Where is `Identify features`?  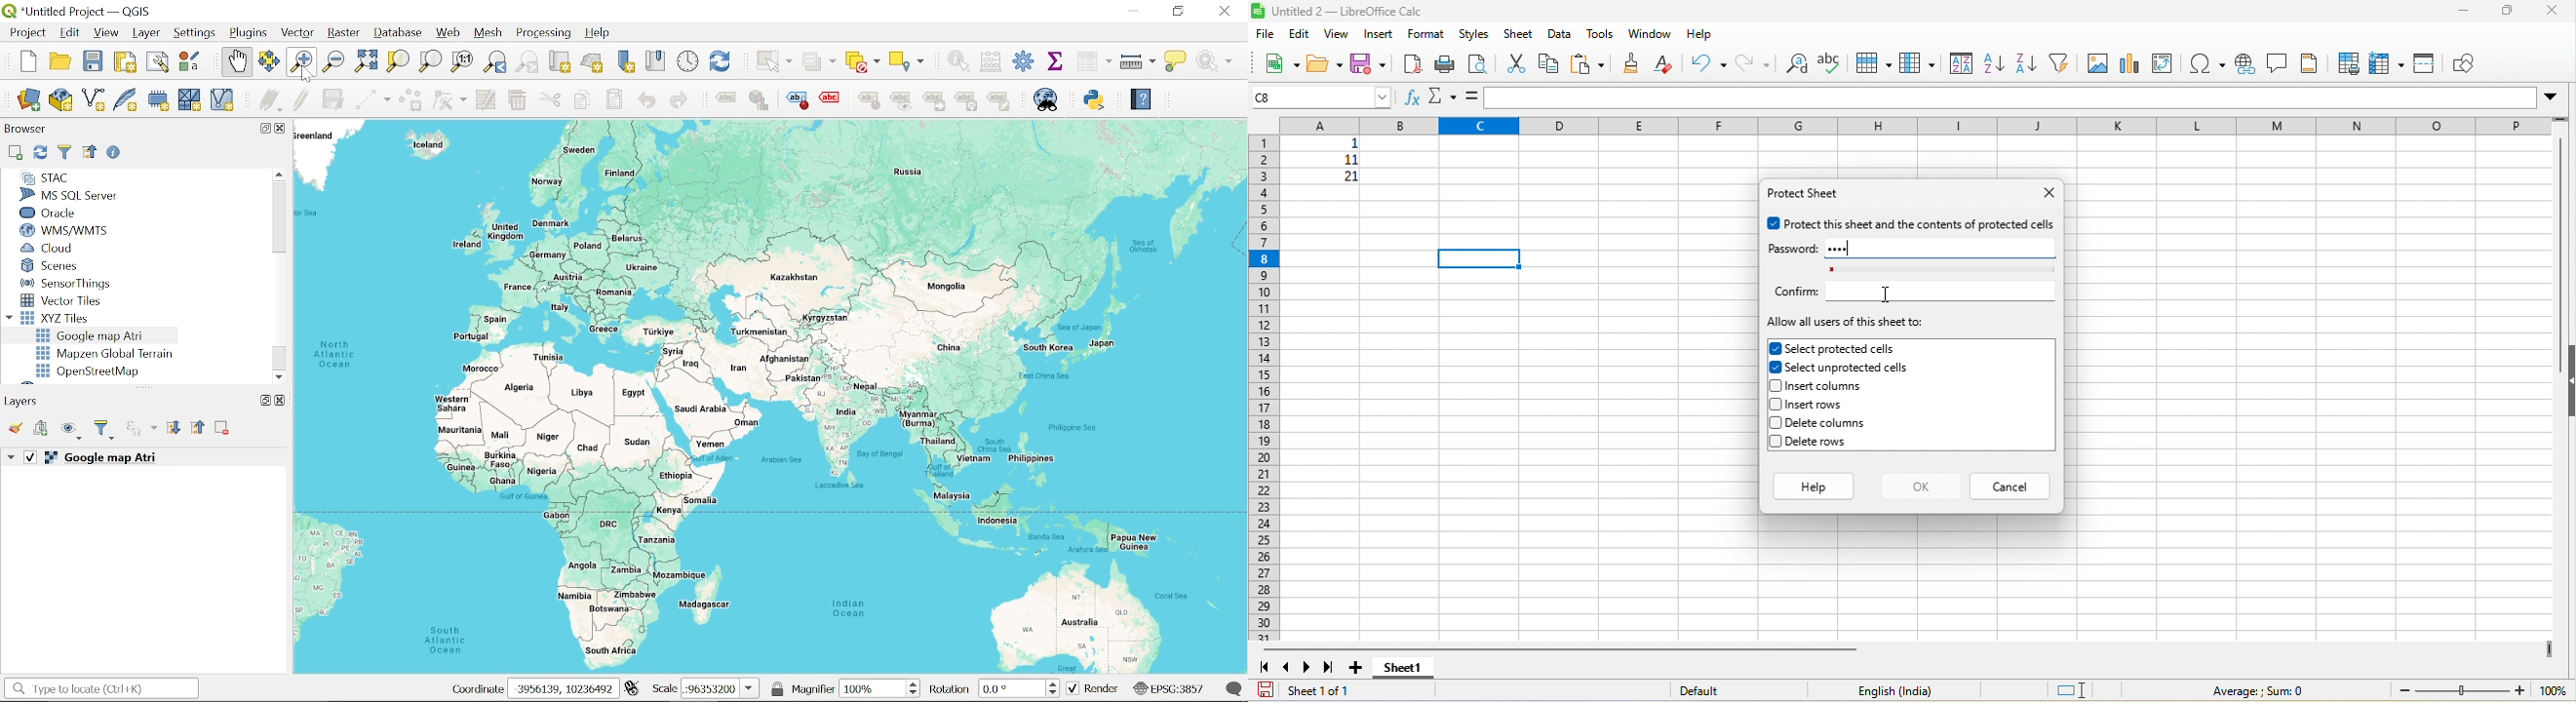
Identify features is located at coordinates (955, 60).